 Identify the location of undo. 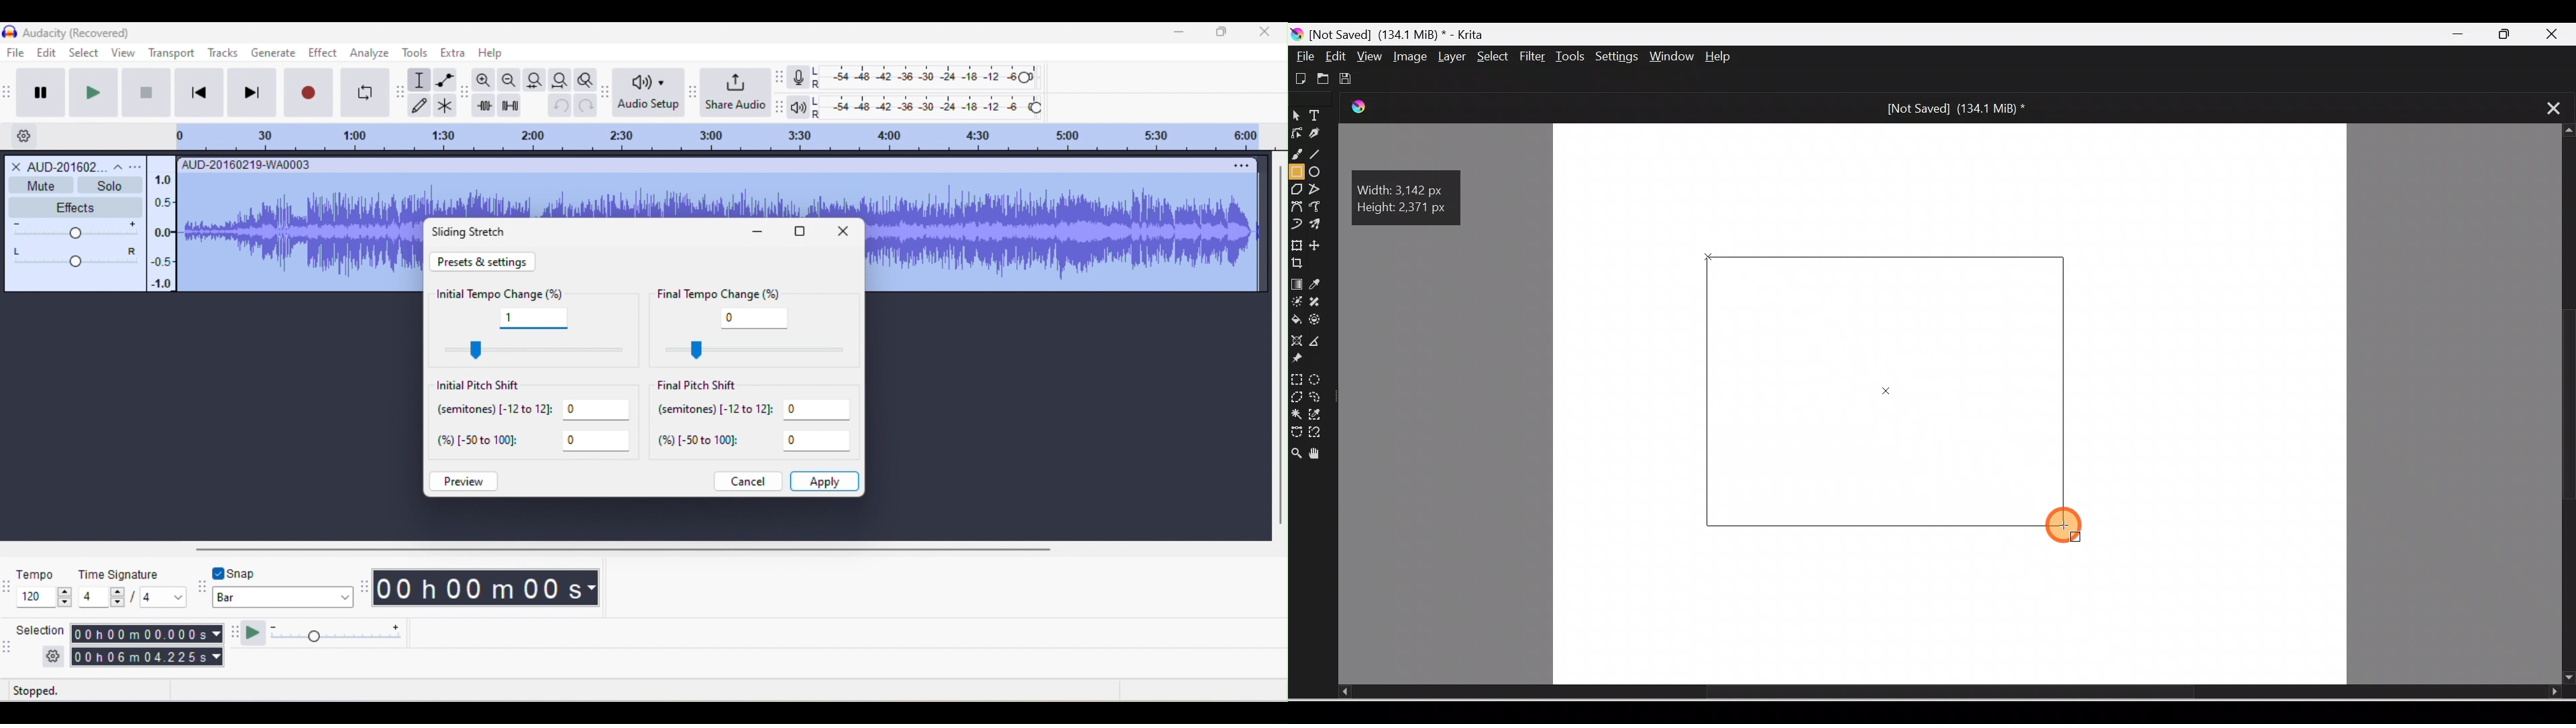
(557, 109).